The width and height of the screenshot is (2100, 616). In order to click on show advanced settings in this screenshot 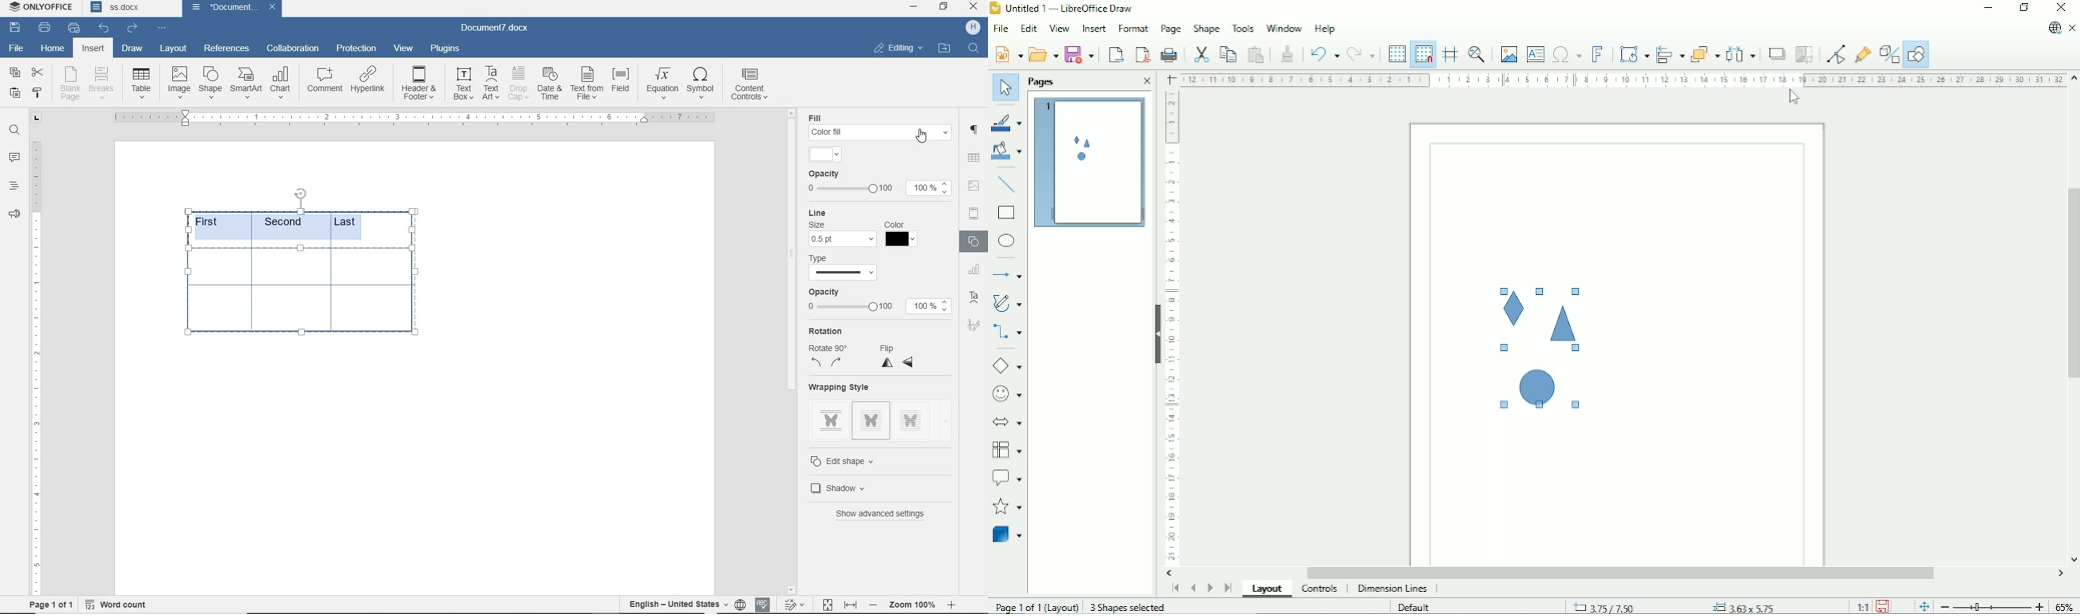, I will do `click(890, 515)`.